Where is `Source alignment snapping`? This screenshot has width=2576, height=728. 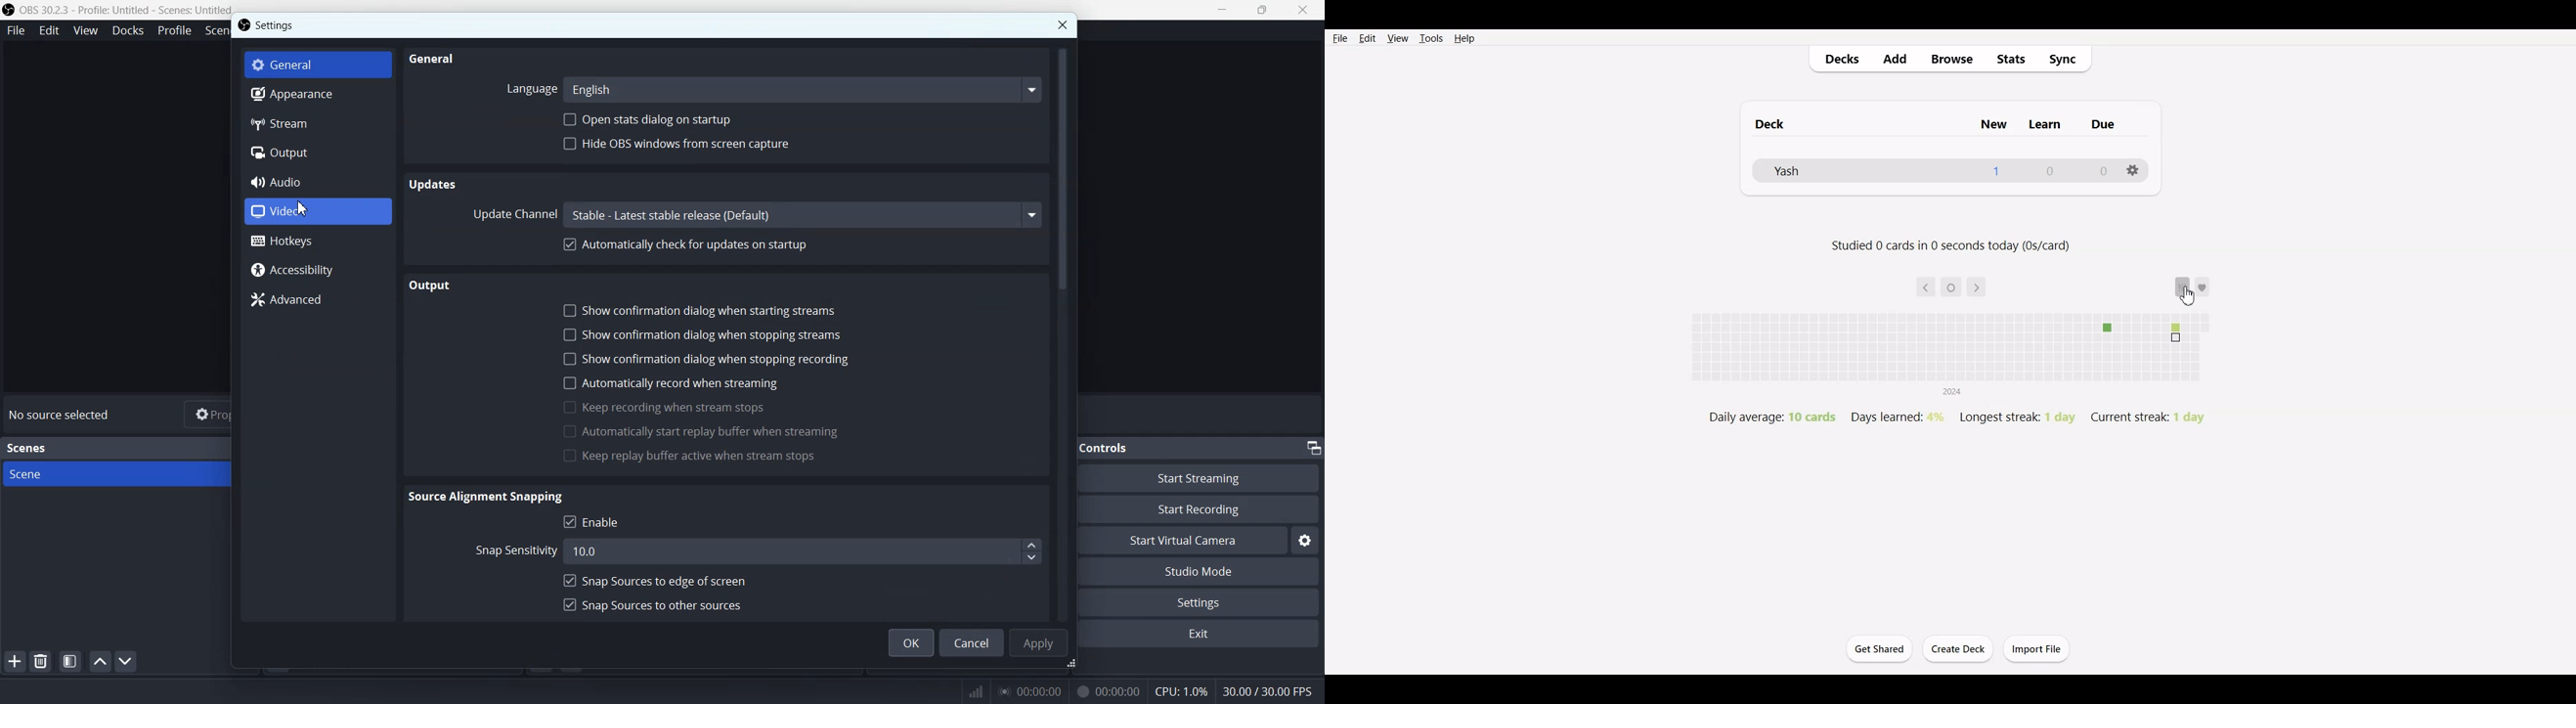 Source alignment snapping is located at coordinates (491, 497).